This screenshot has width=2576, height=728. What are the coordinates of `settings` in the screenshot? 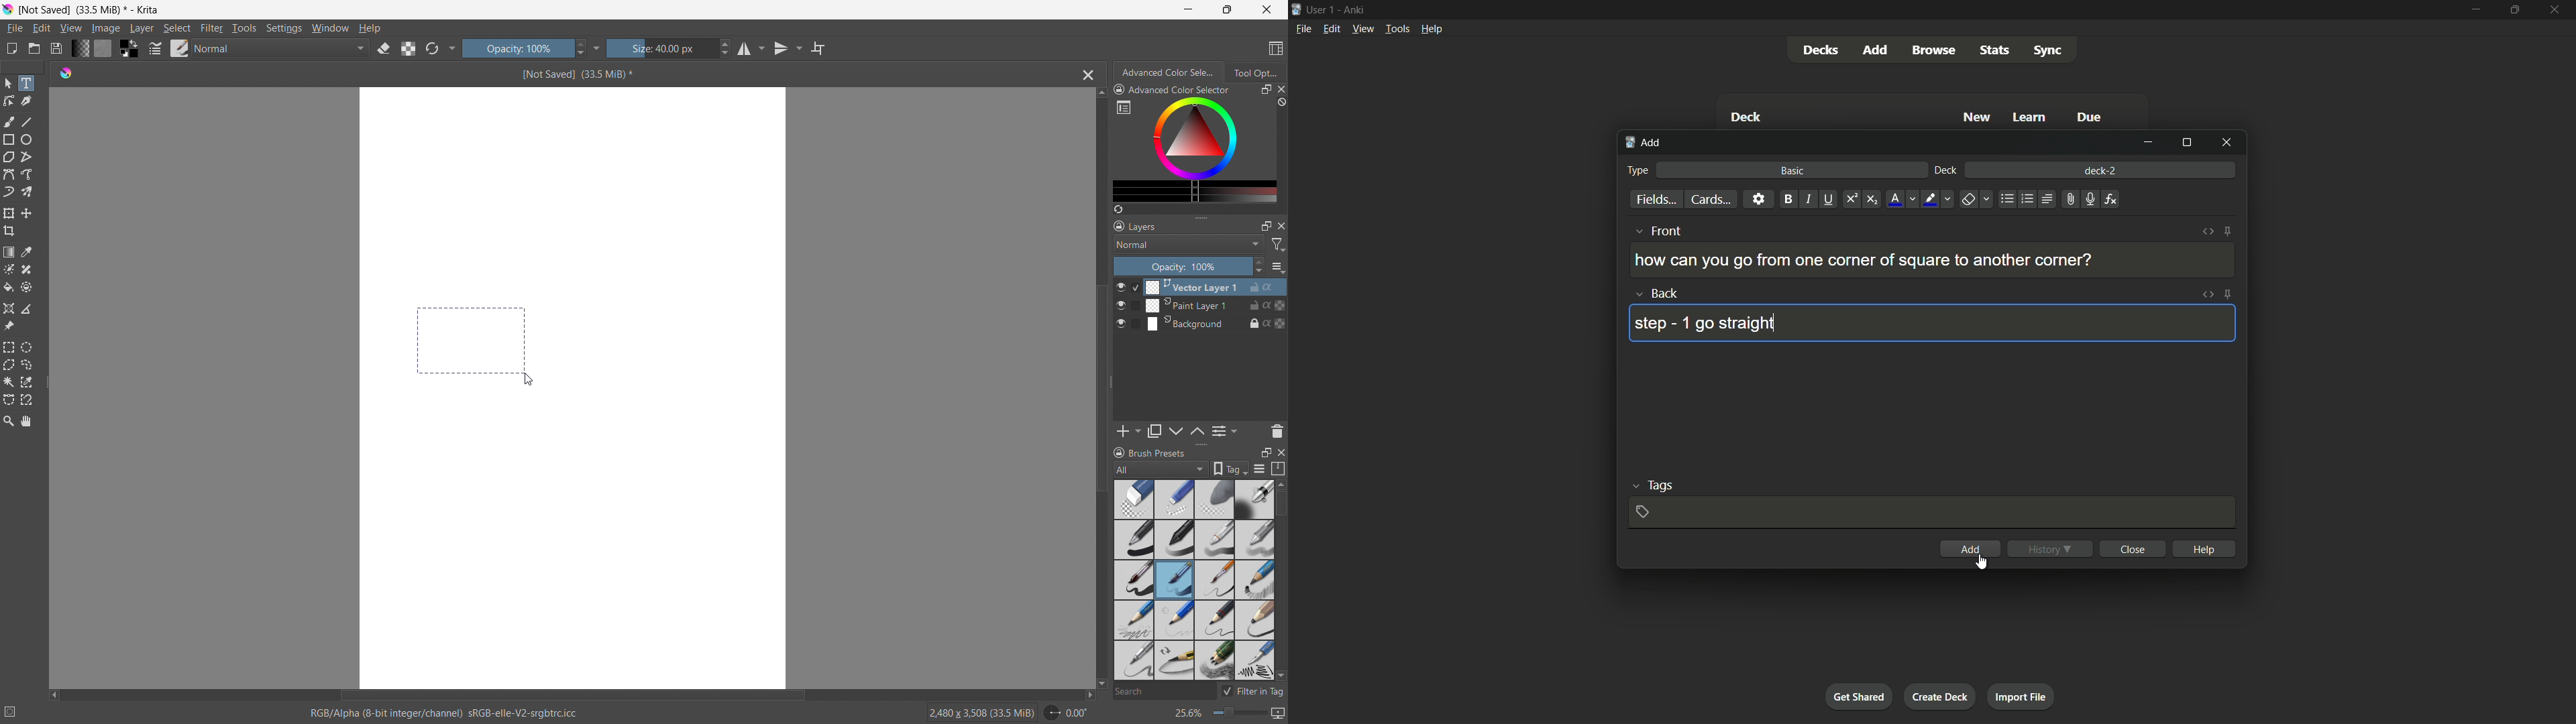 It's located at (284, 29).